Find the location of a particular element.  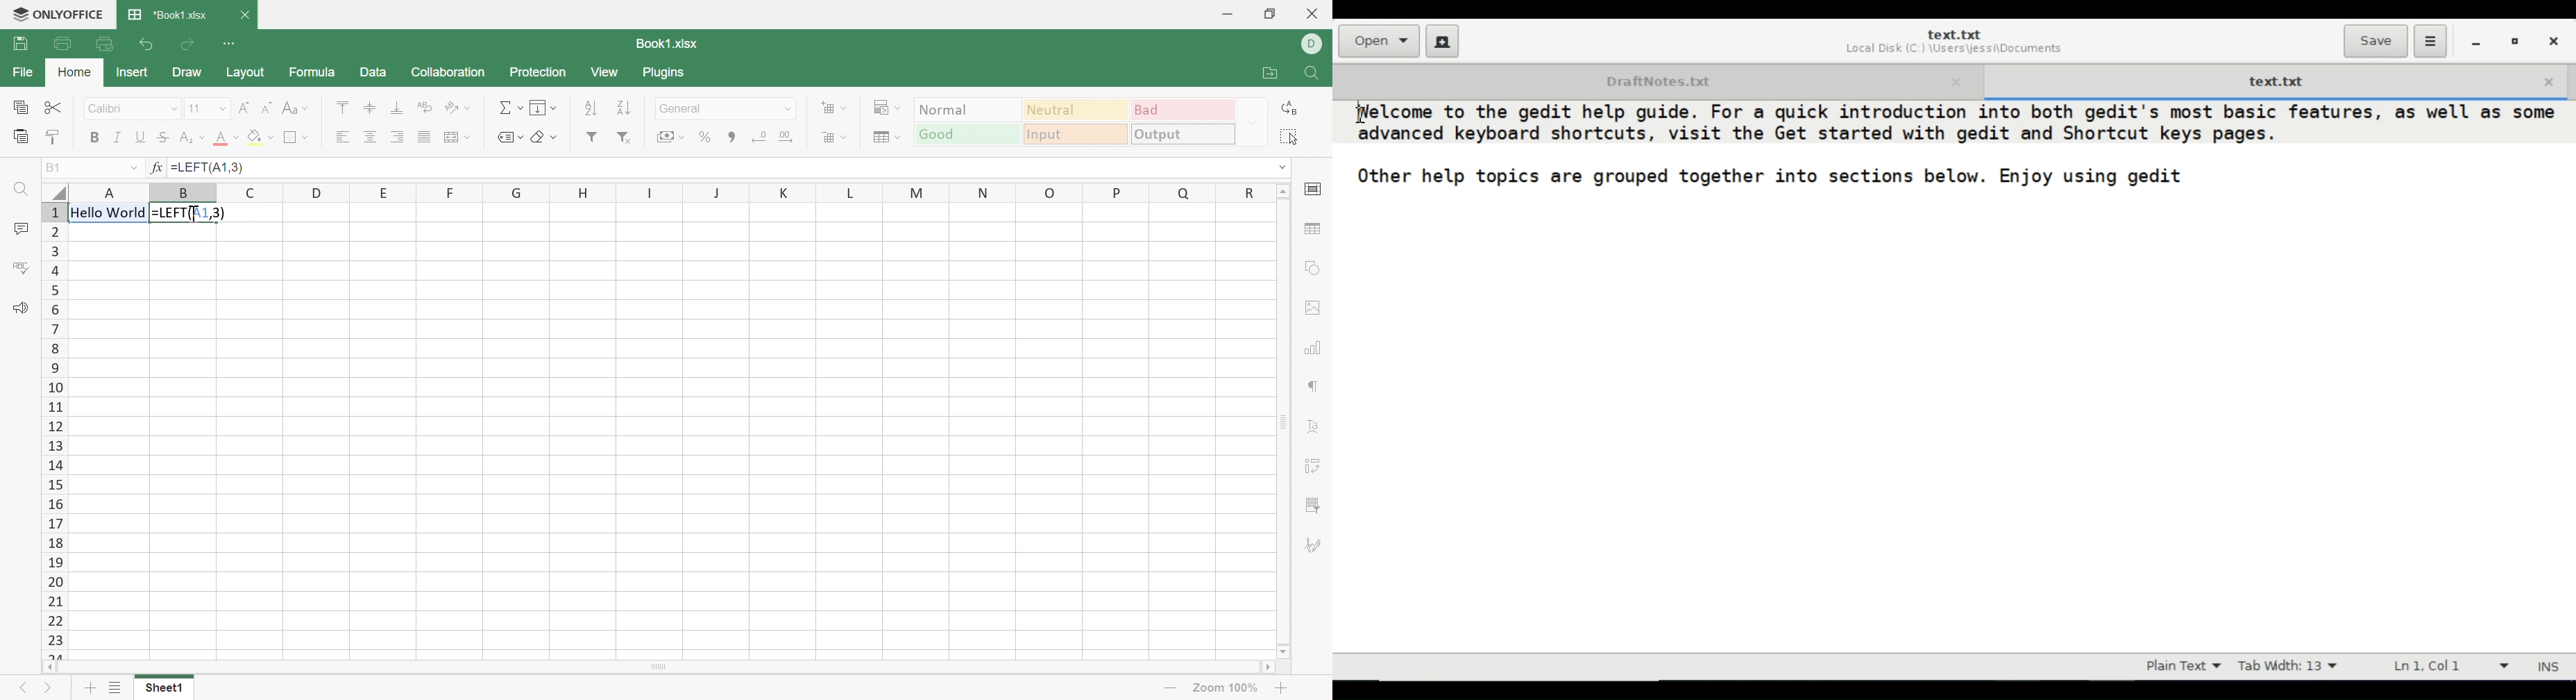

Strilethrough is located at coordinates (161, 137).